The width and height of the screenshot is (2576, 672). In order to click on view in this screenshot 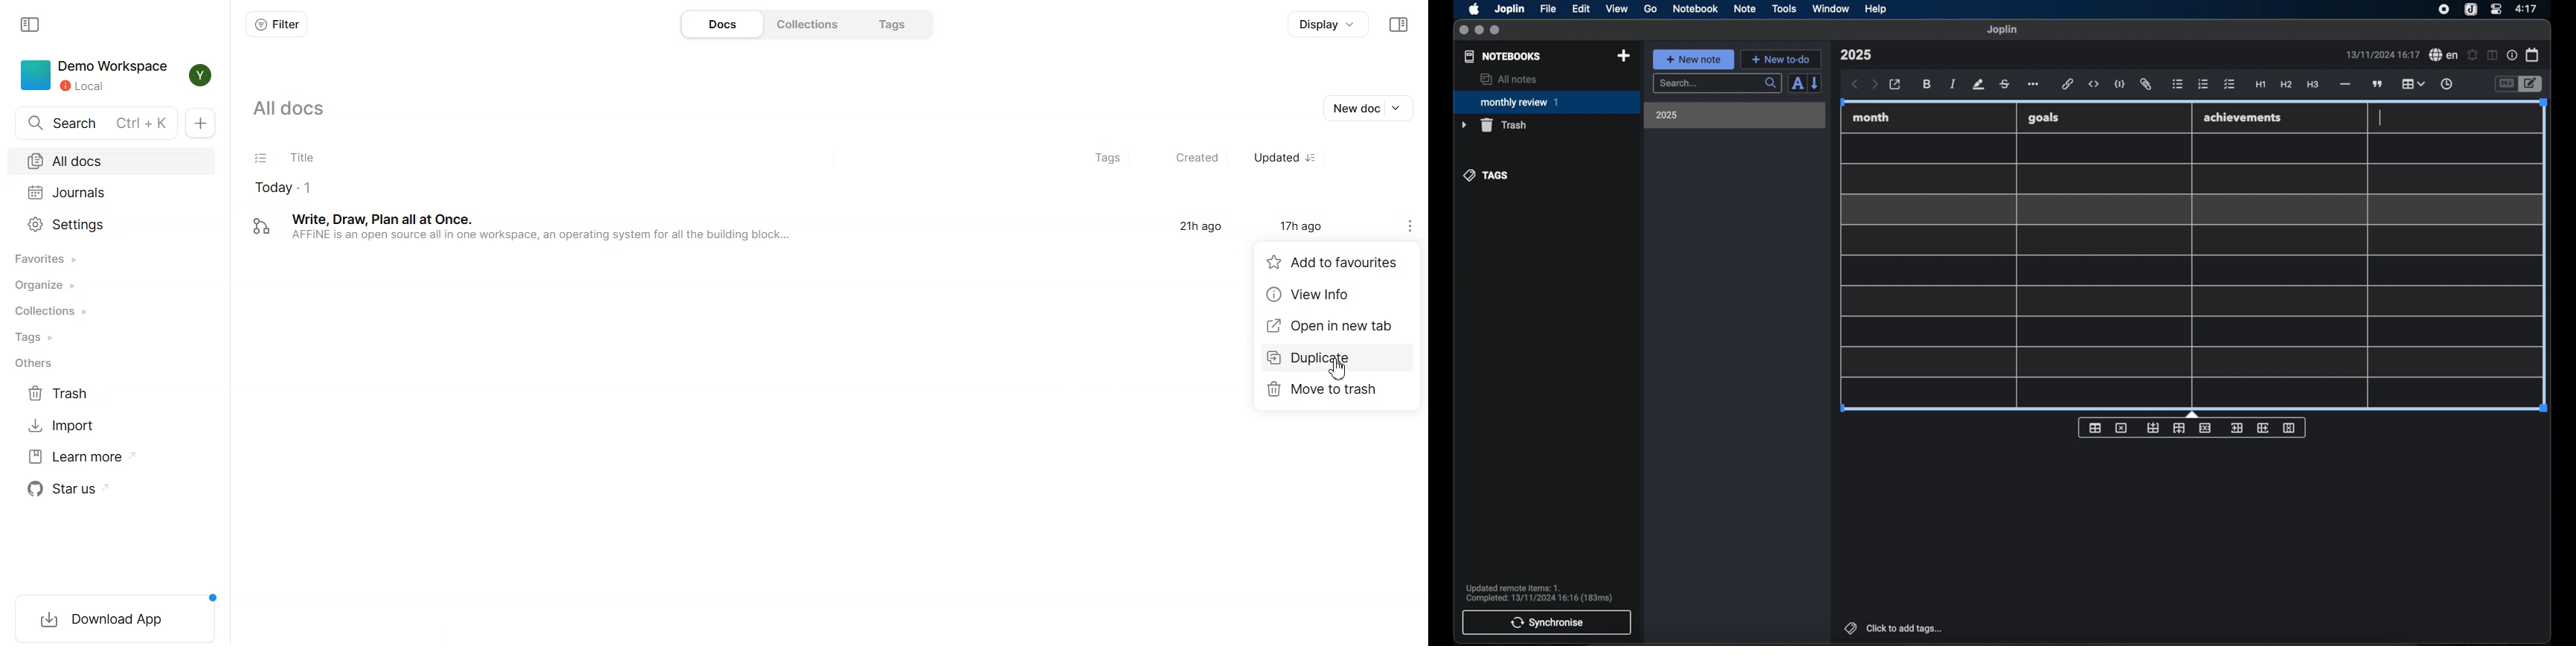, I will do `click(1617, 9)`.